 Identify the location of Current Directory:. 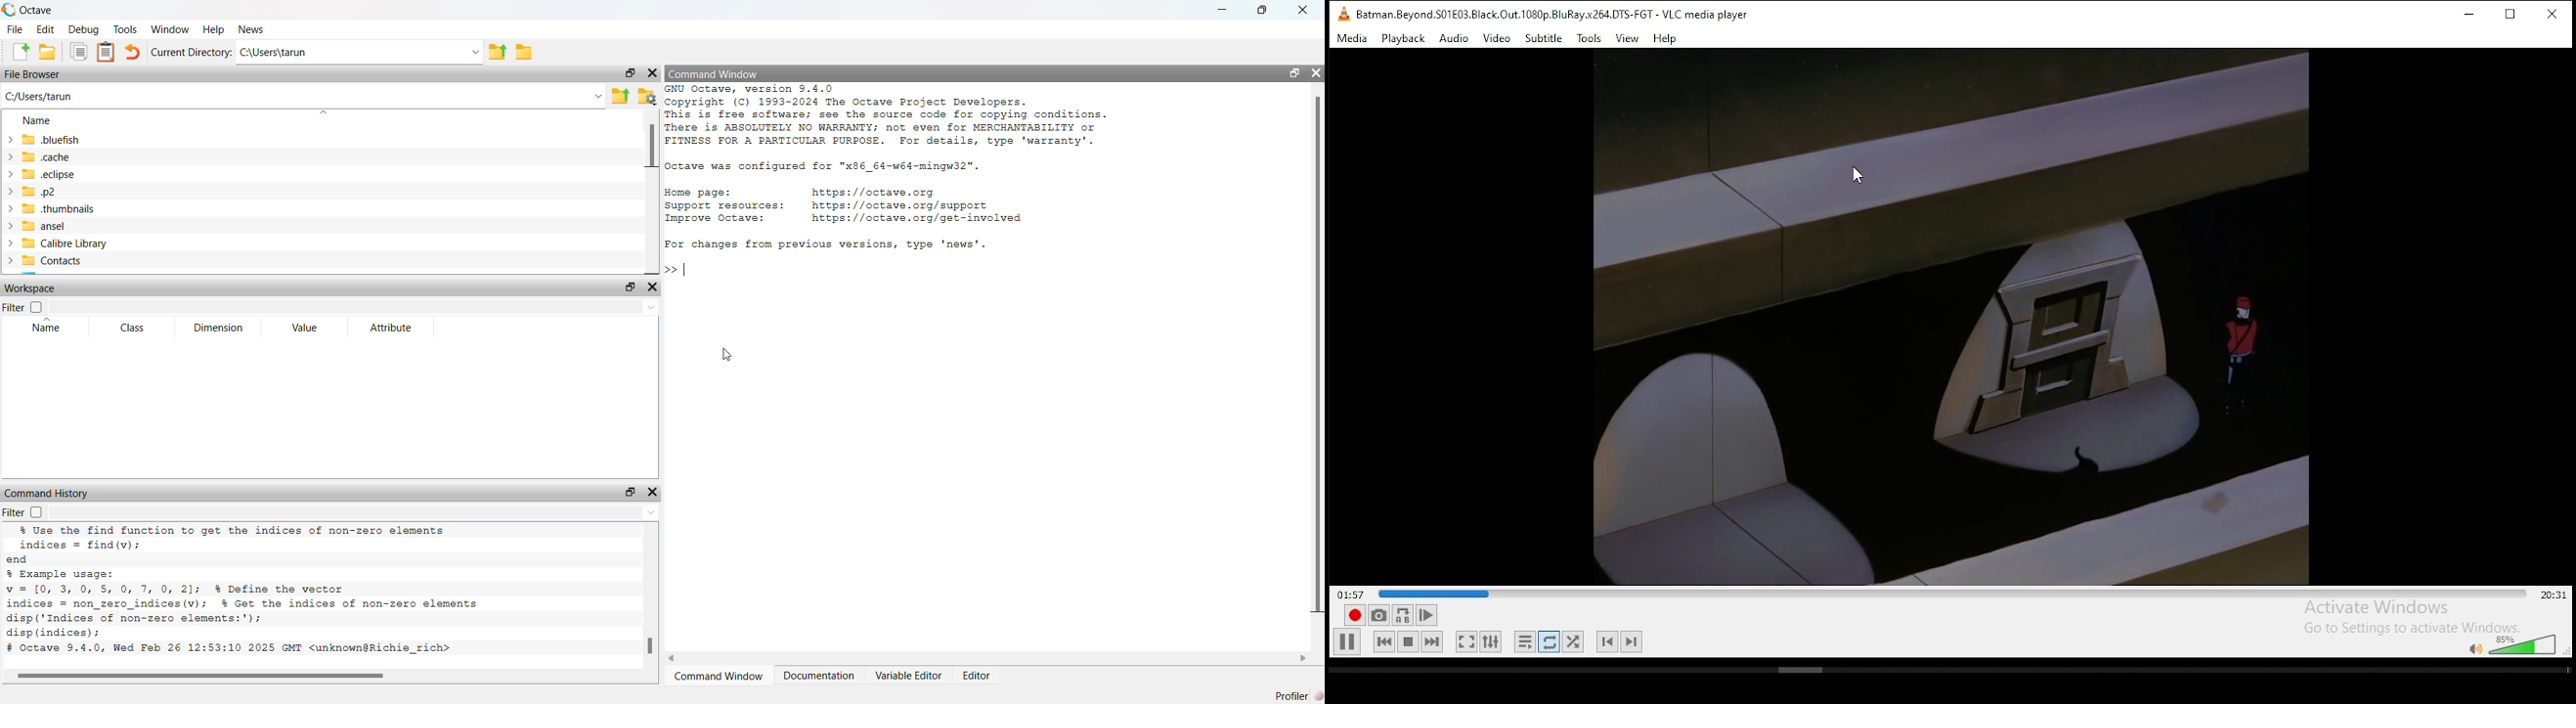
(192, 51).